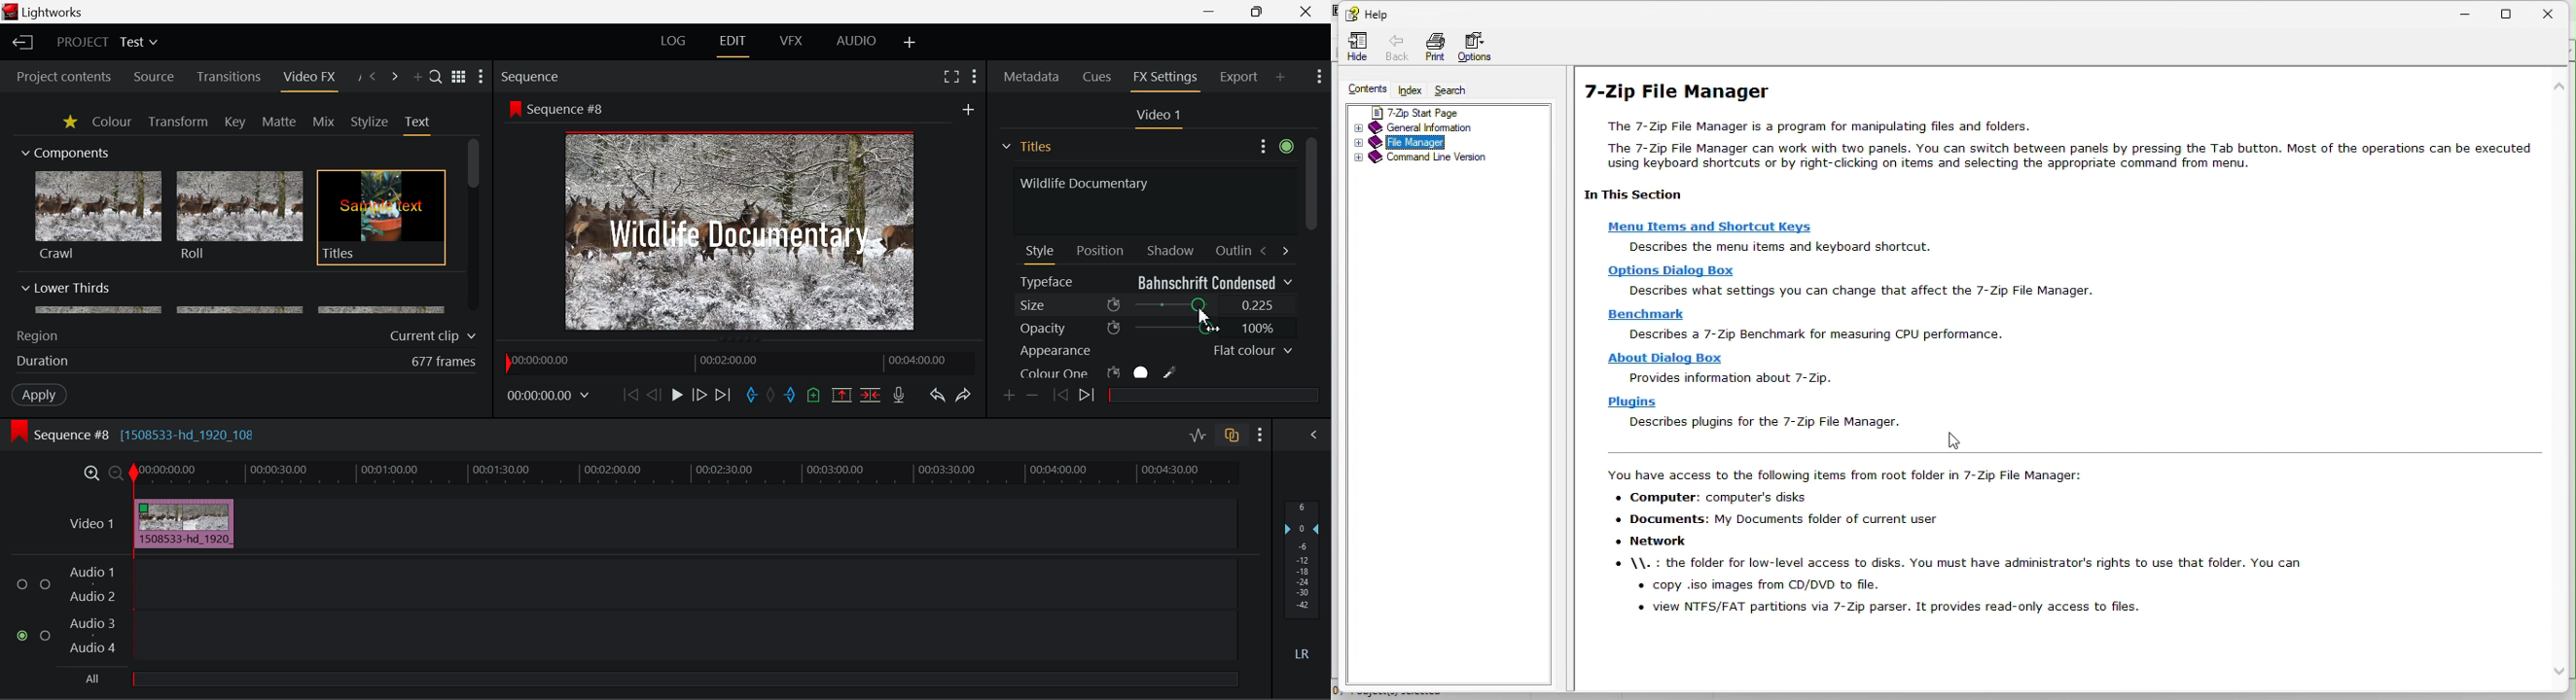 This screenshot has width=2576, height=700. Describe the element at coordinates (699, 396) in the screenshot. I see `Go Forward` at that location.